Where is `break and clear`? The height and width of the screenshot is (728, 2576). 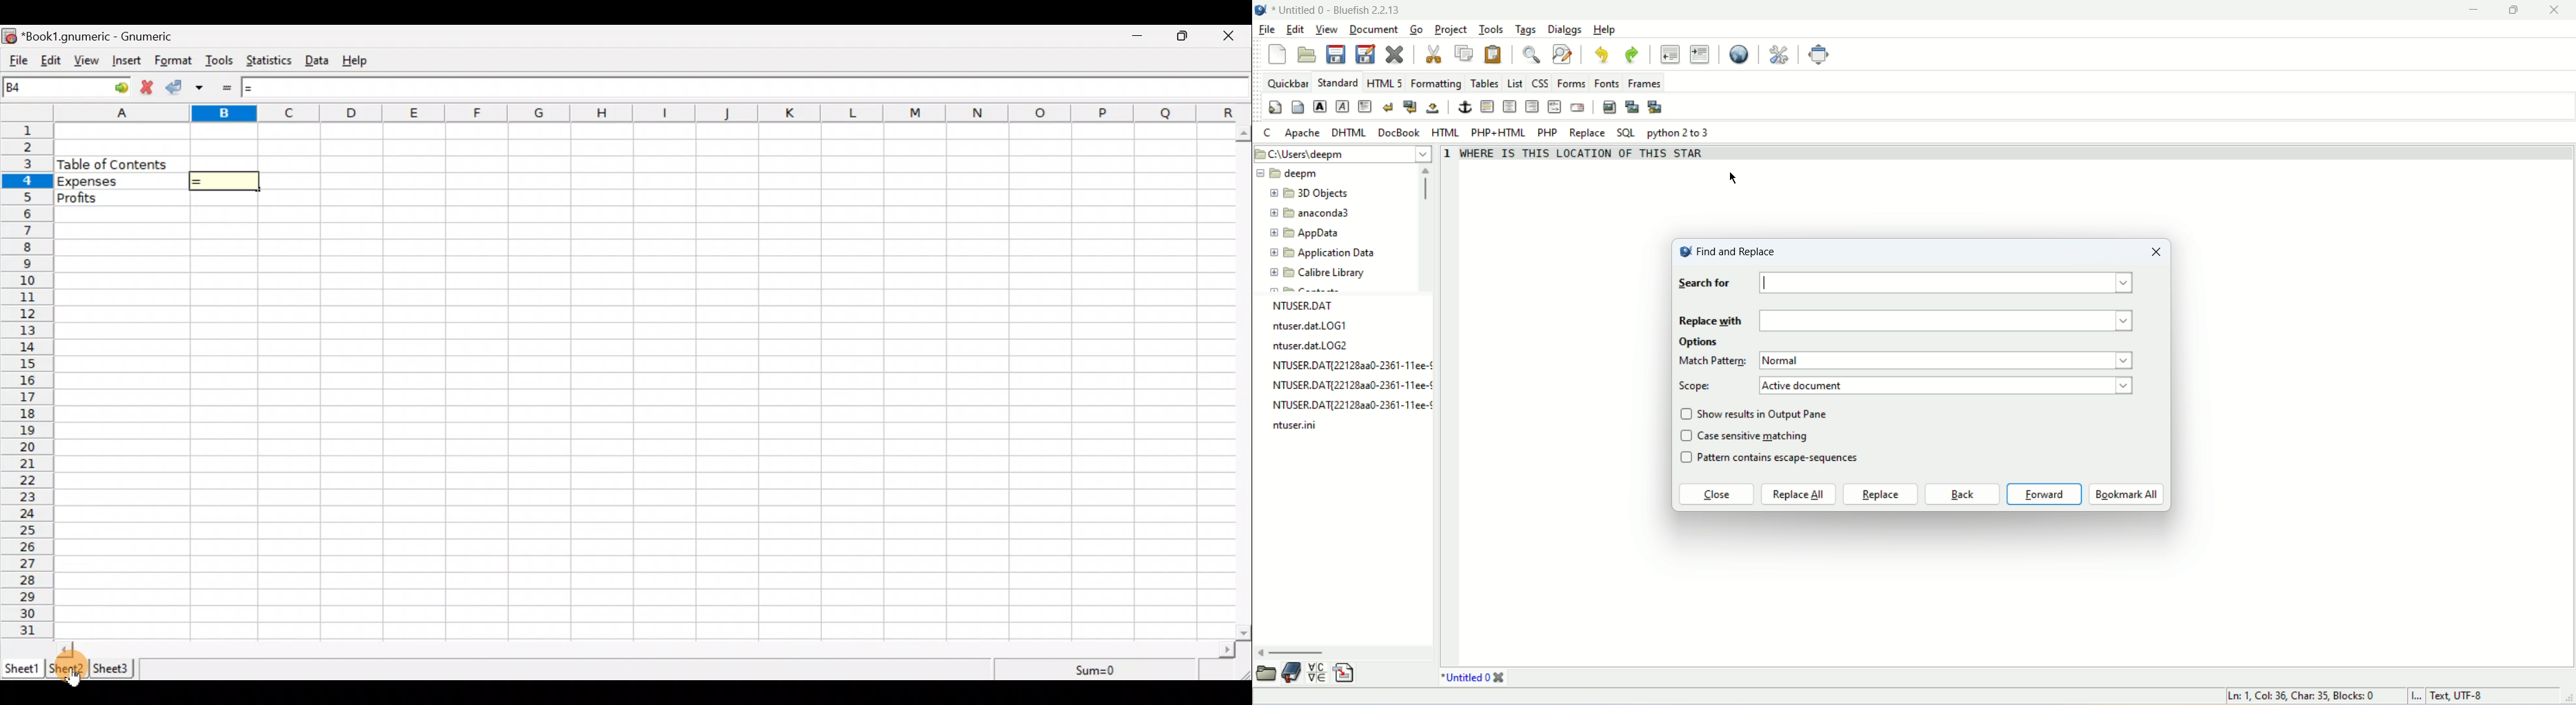
break and clear is located at coordinates (1409, 106).